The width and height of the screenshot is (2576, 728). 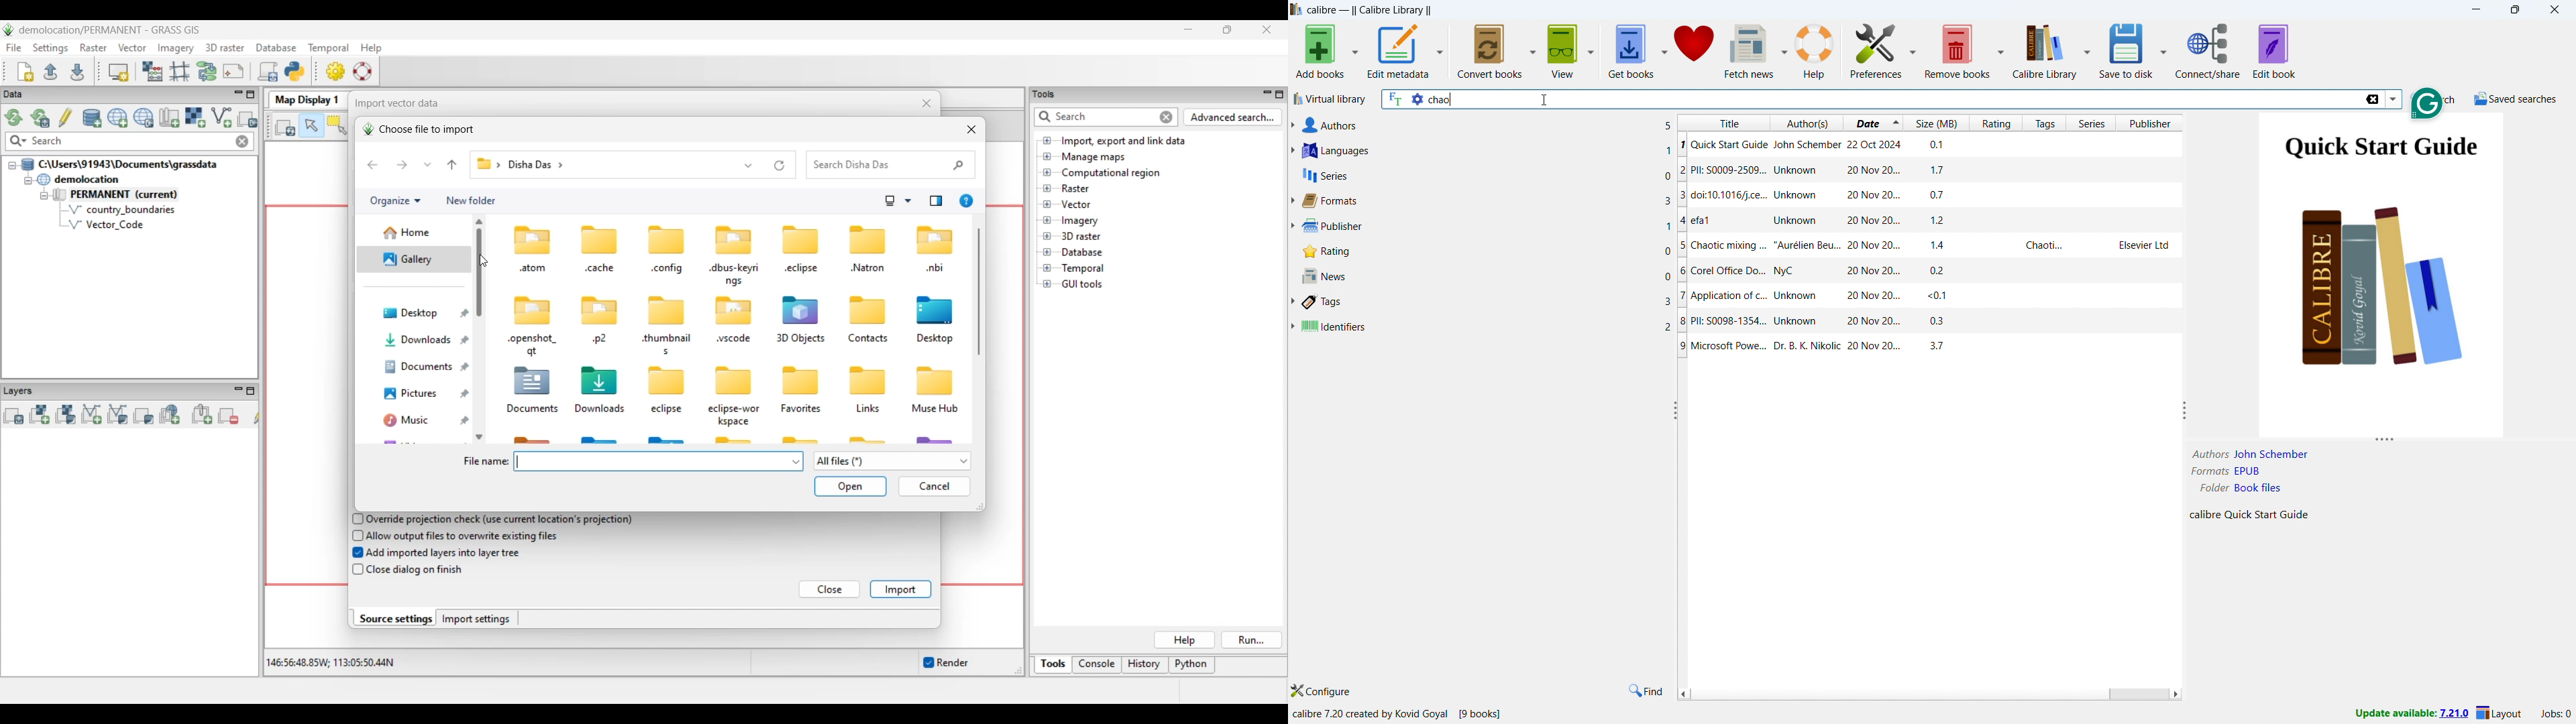 I want to click on connect/share, so click(x=2208, y=50).